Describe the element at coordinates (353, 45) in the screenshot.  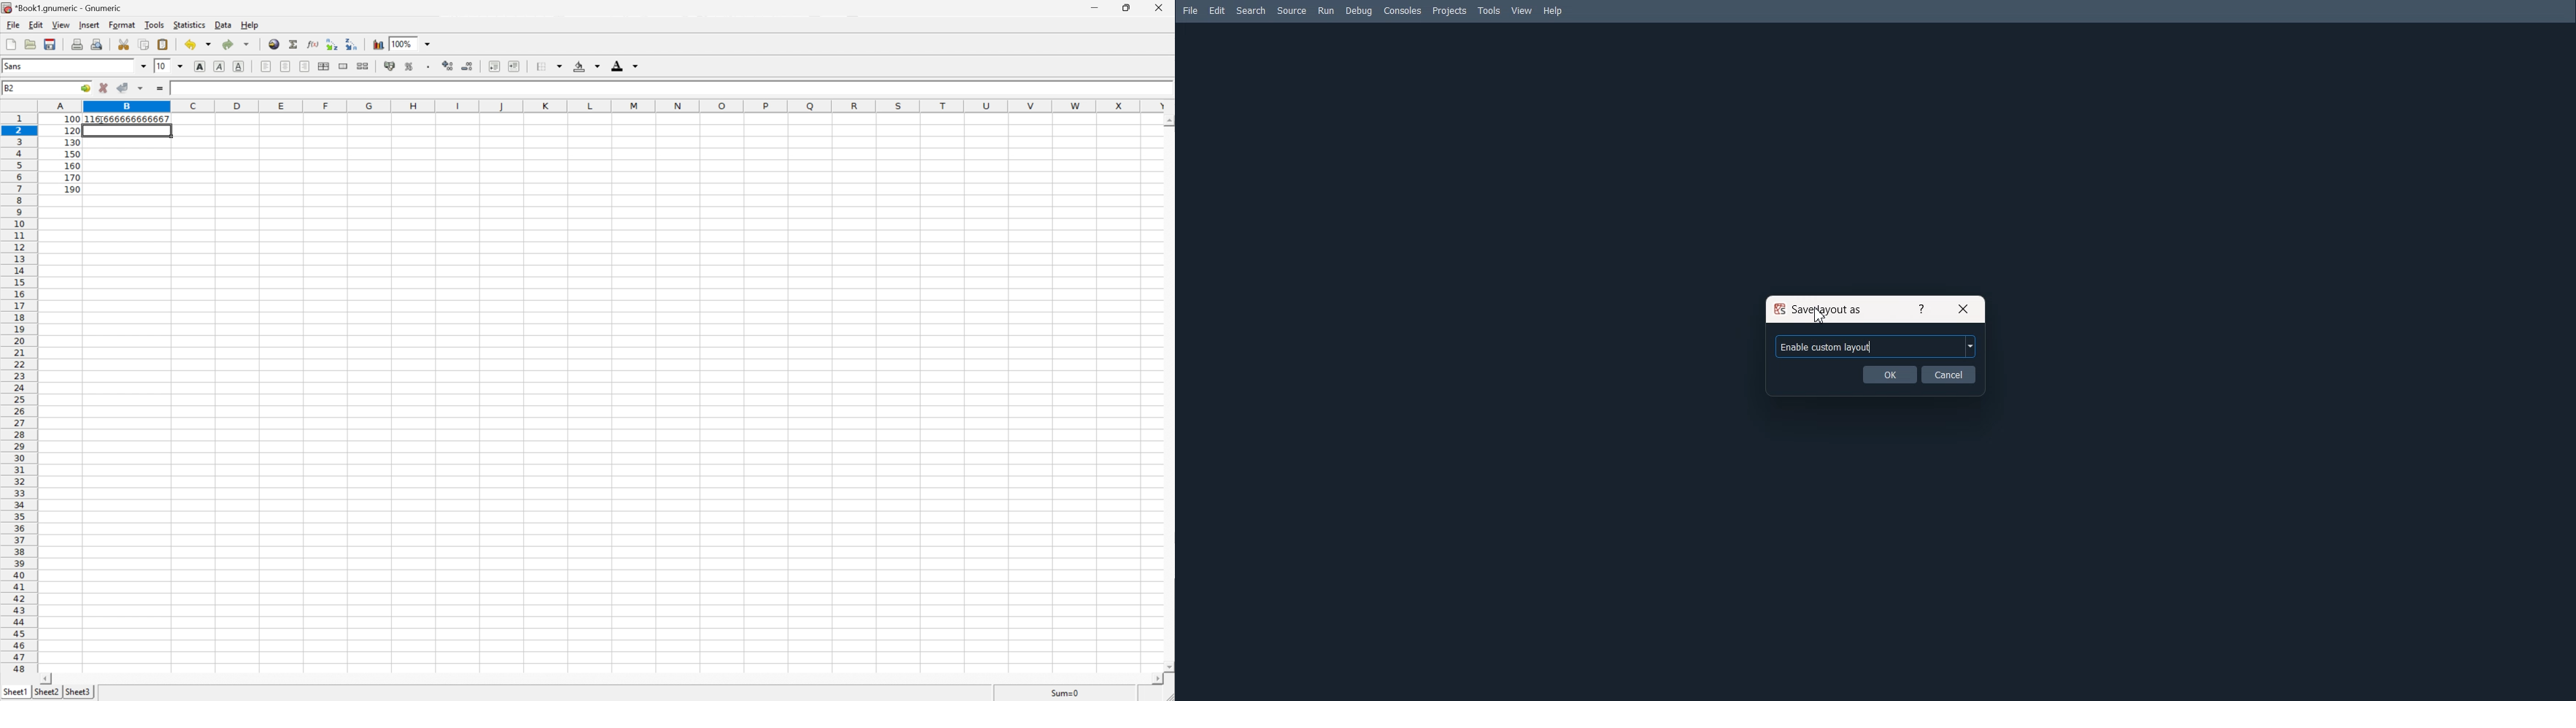
I see `Sort the selected region in descending order based on the first column selected` at that location.